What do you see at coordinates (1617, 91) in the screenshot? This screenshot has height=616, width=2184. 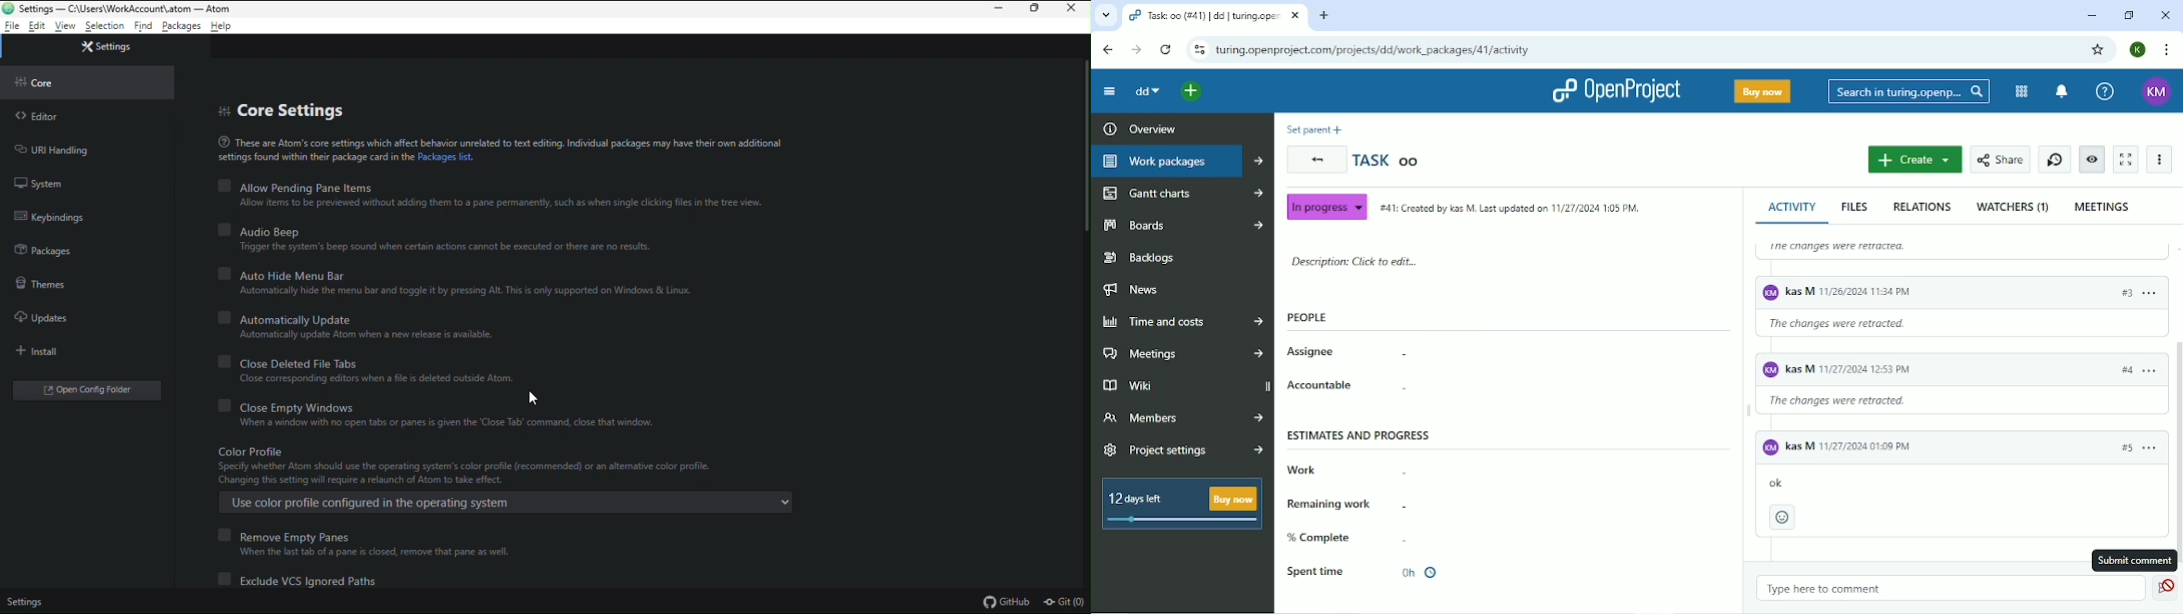 I see `OpenProject` at bounding box center [1617, 91].